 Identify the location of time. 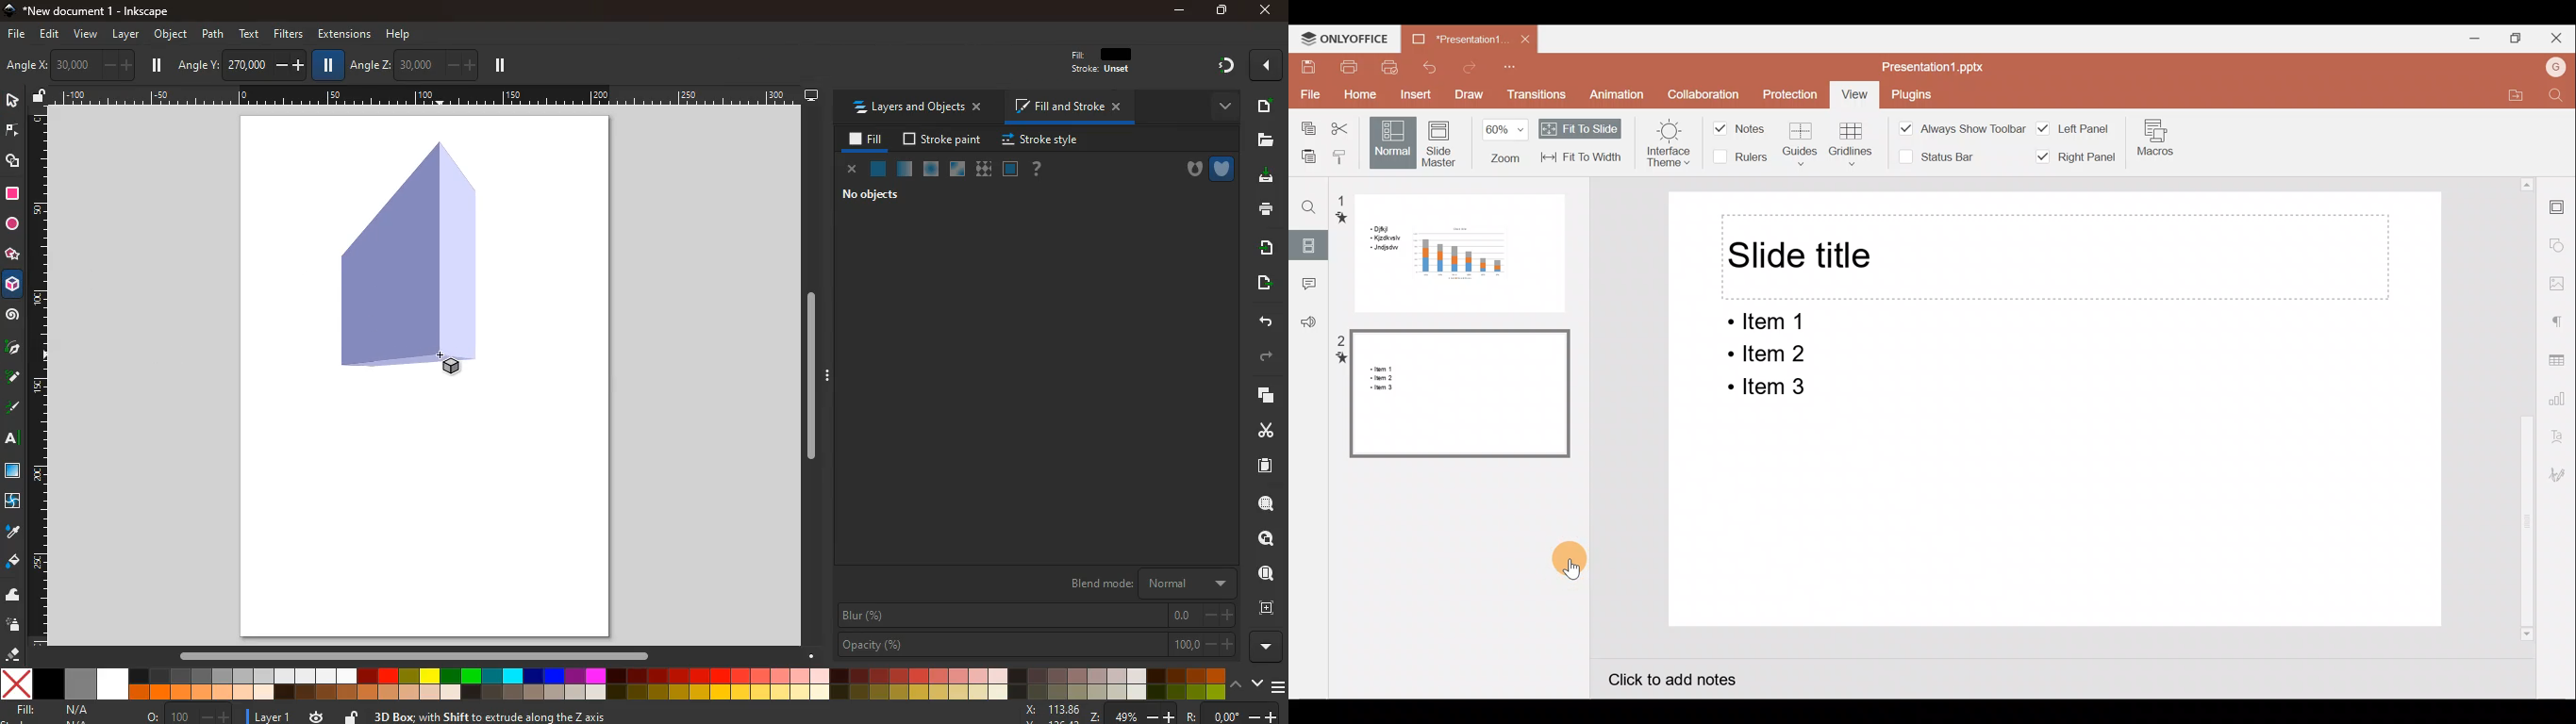
(315, 716).